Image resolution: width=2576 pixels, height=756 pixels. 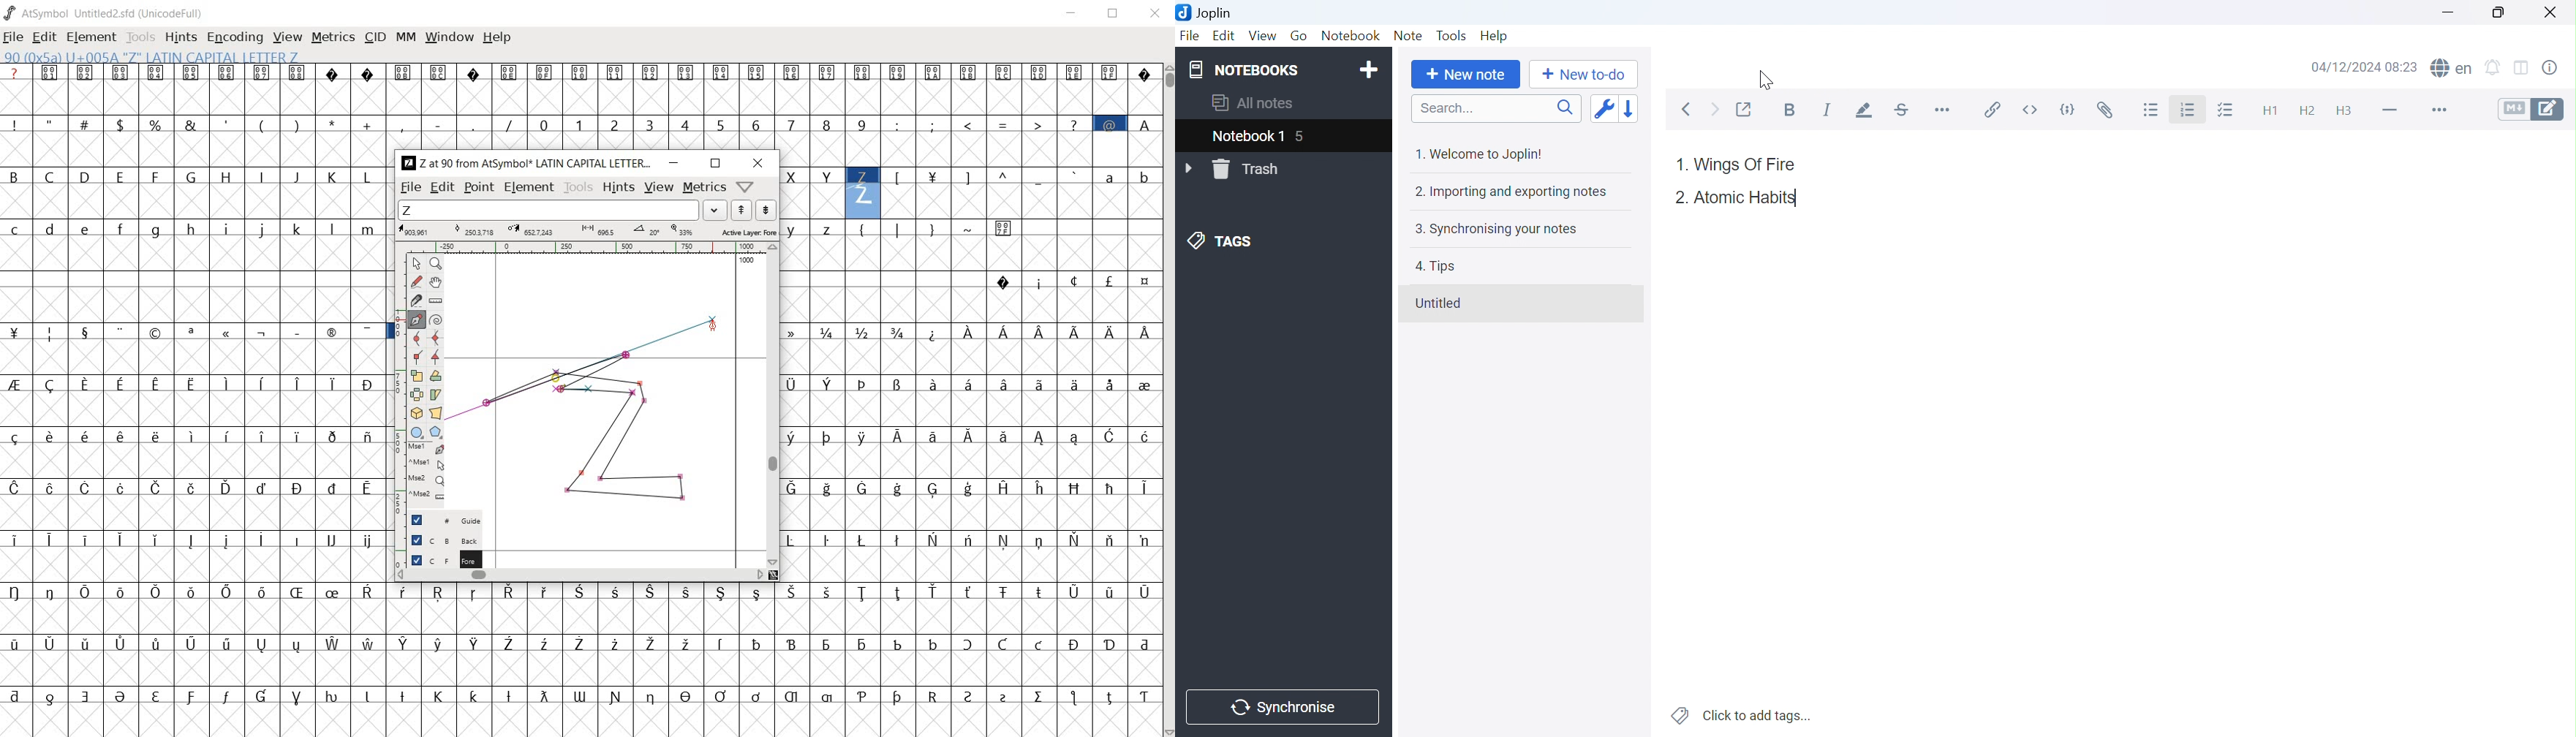 What do you see at coordinates (194, 392) in the screenshot?
I see `glyphs` at bounding box center [194, 392].